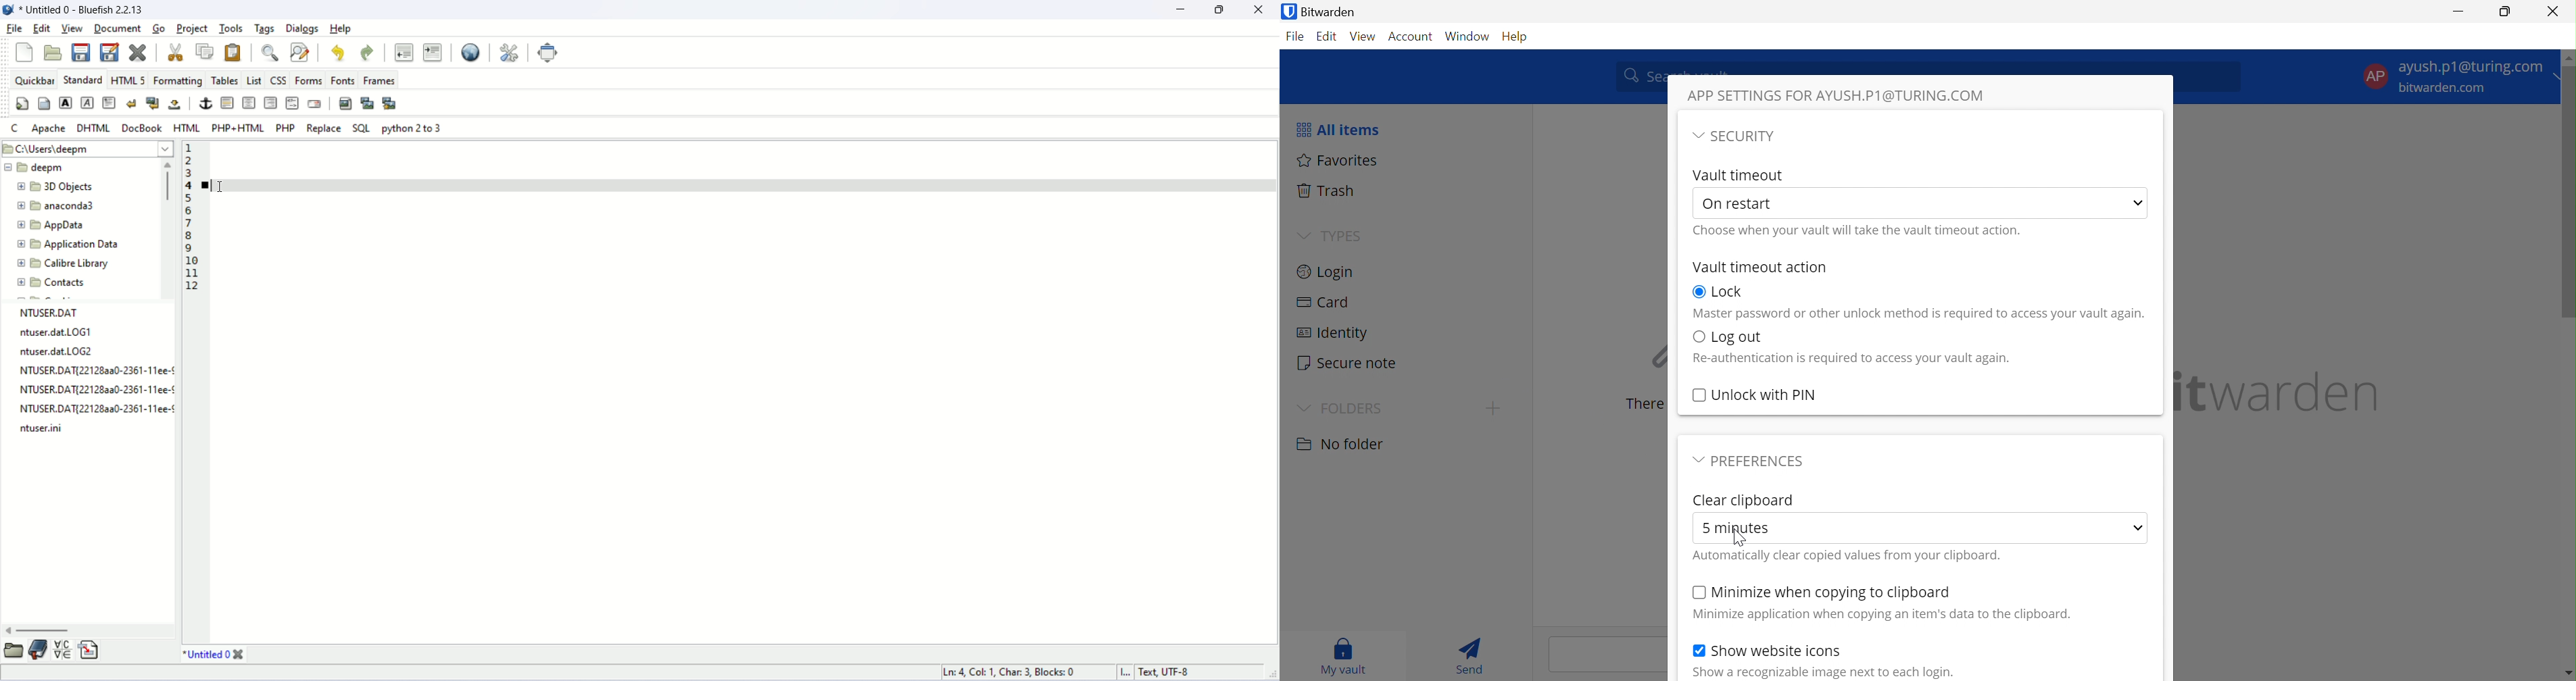 The image size is (2576, 700). What do you see at coordinates (1760, 266) in the screenshot?
I see `Vault timeout action` at bounding box center [1760, 266].